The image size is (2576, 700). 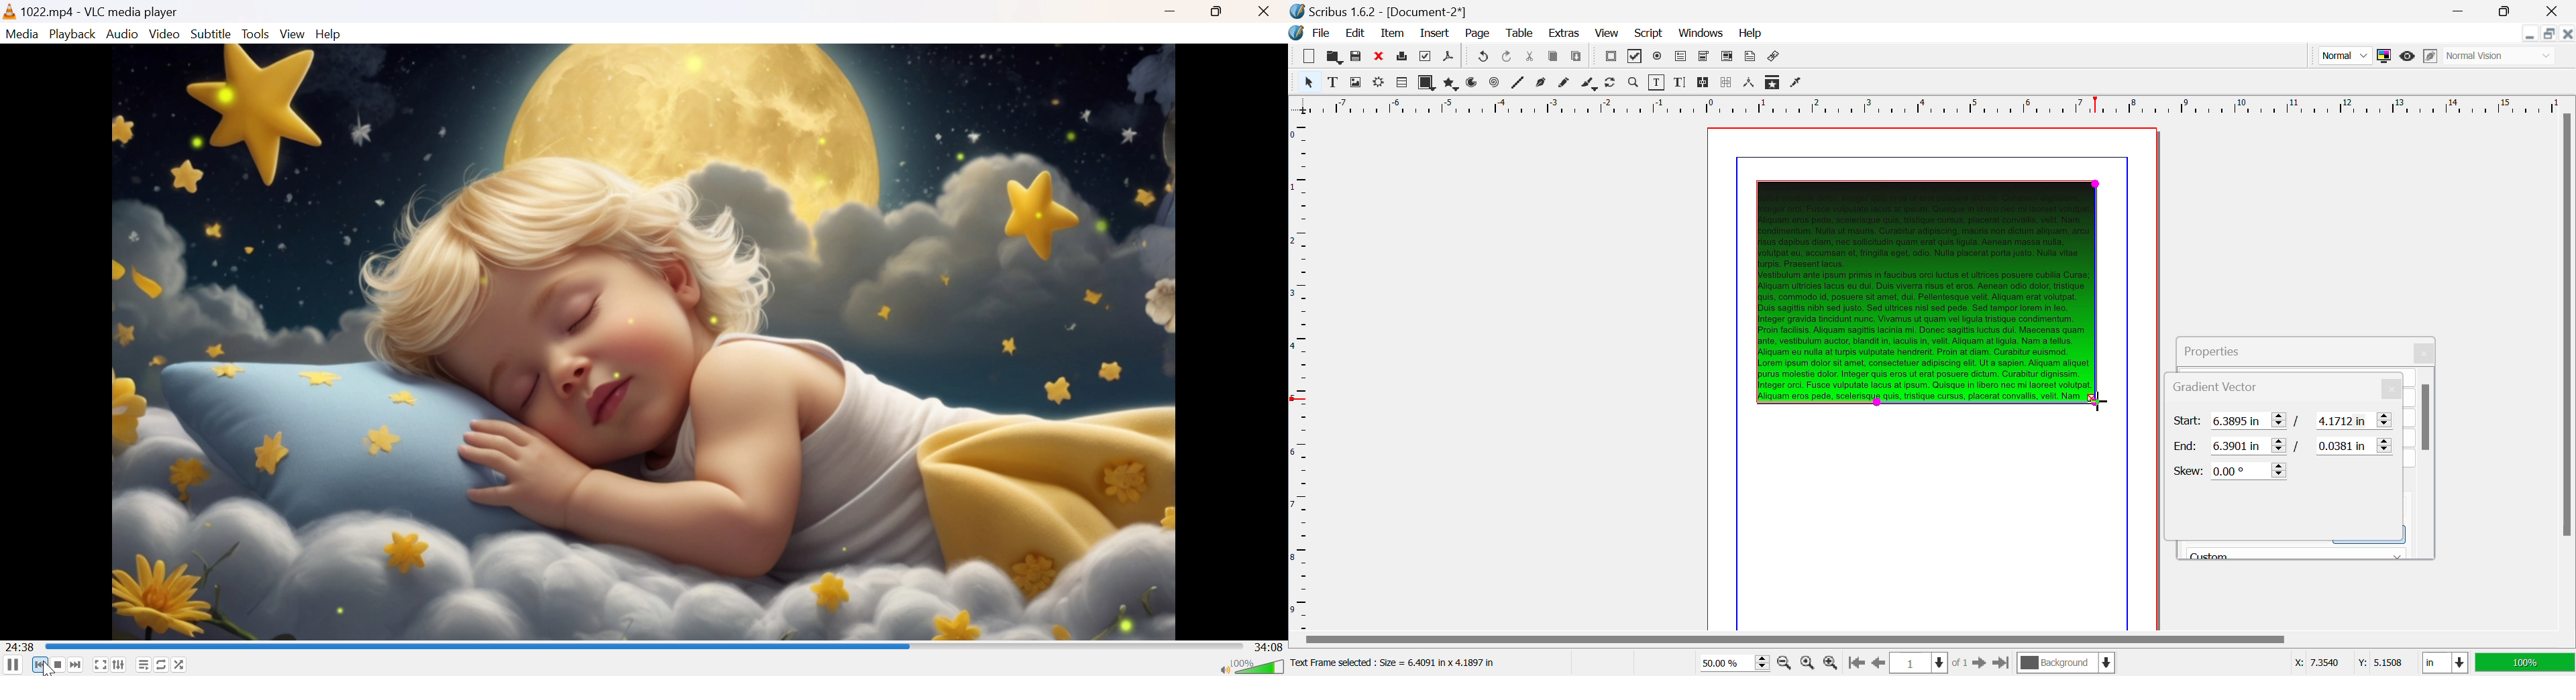 What do you see at coordinates (1403, 56) in the screenshot?
I see `Print` at bounding box center [1403, 56].